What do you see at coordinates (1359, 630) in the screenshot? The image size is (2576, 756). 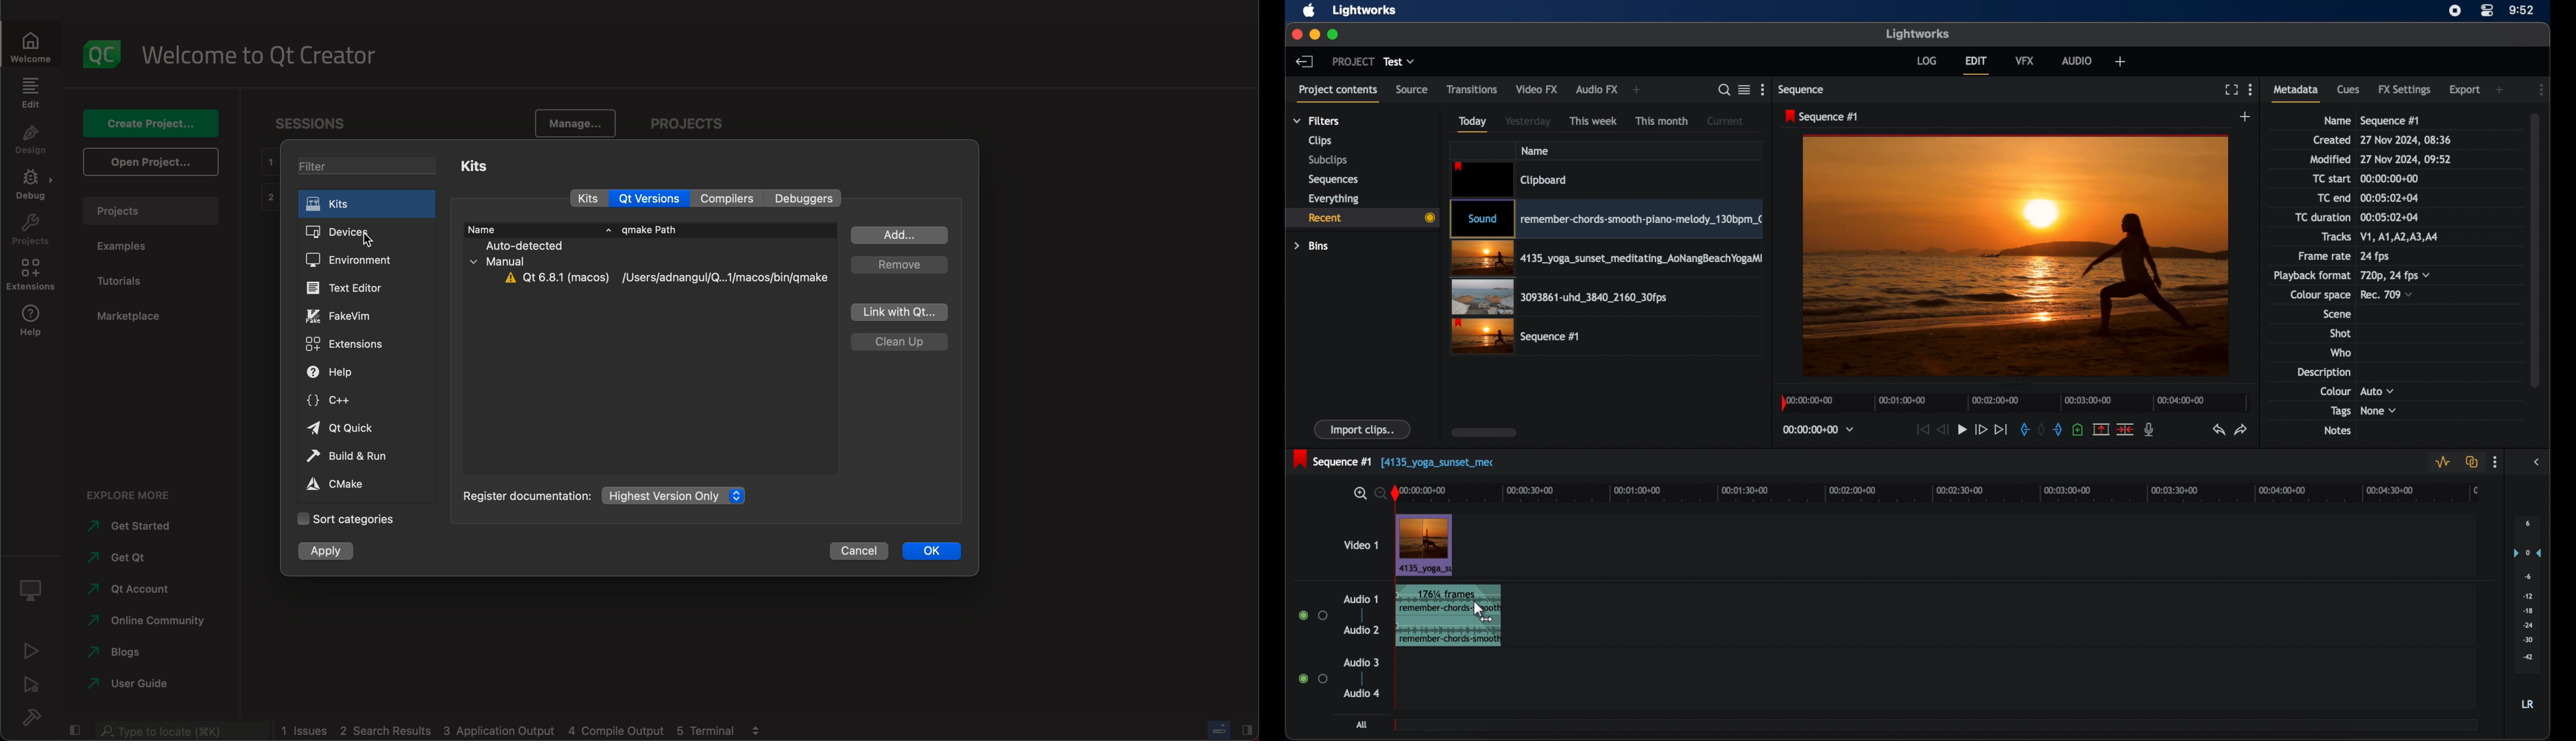 I see `audio 2` at bounding box center [1359, 630].